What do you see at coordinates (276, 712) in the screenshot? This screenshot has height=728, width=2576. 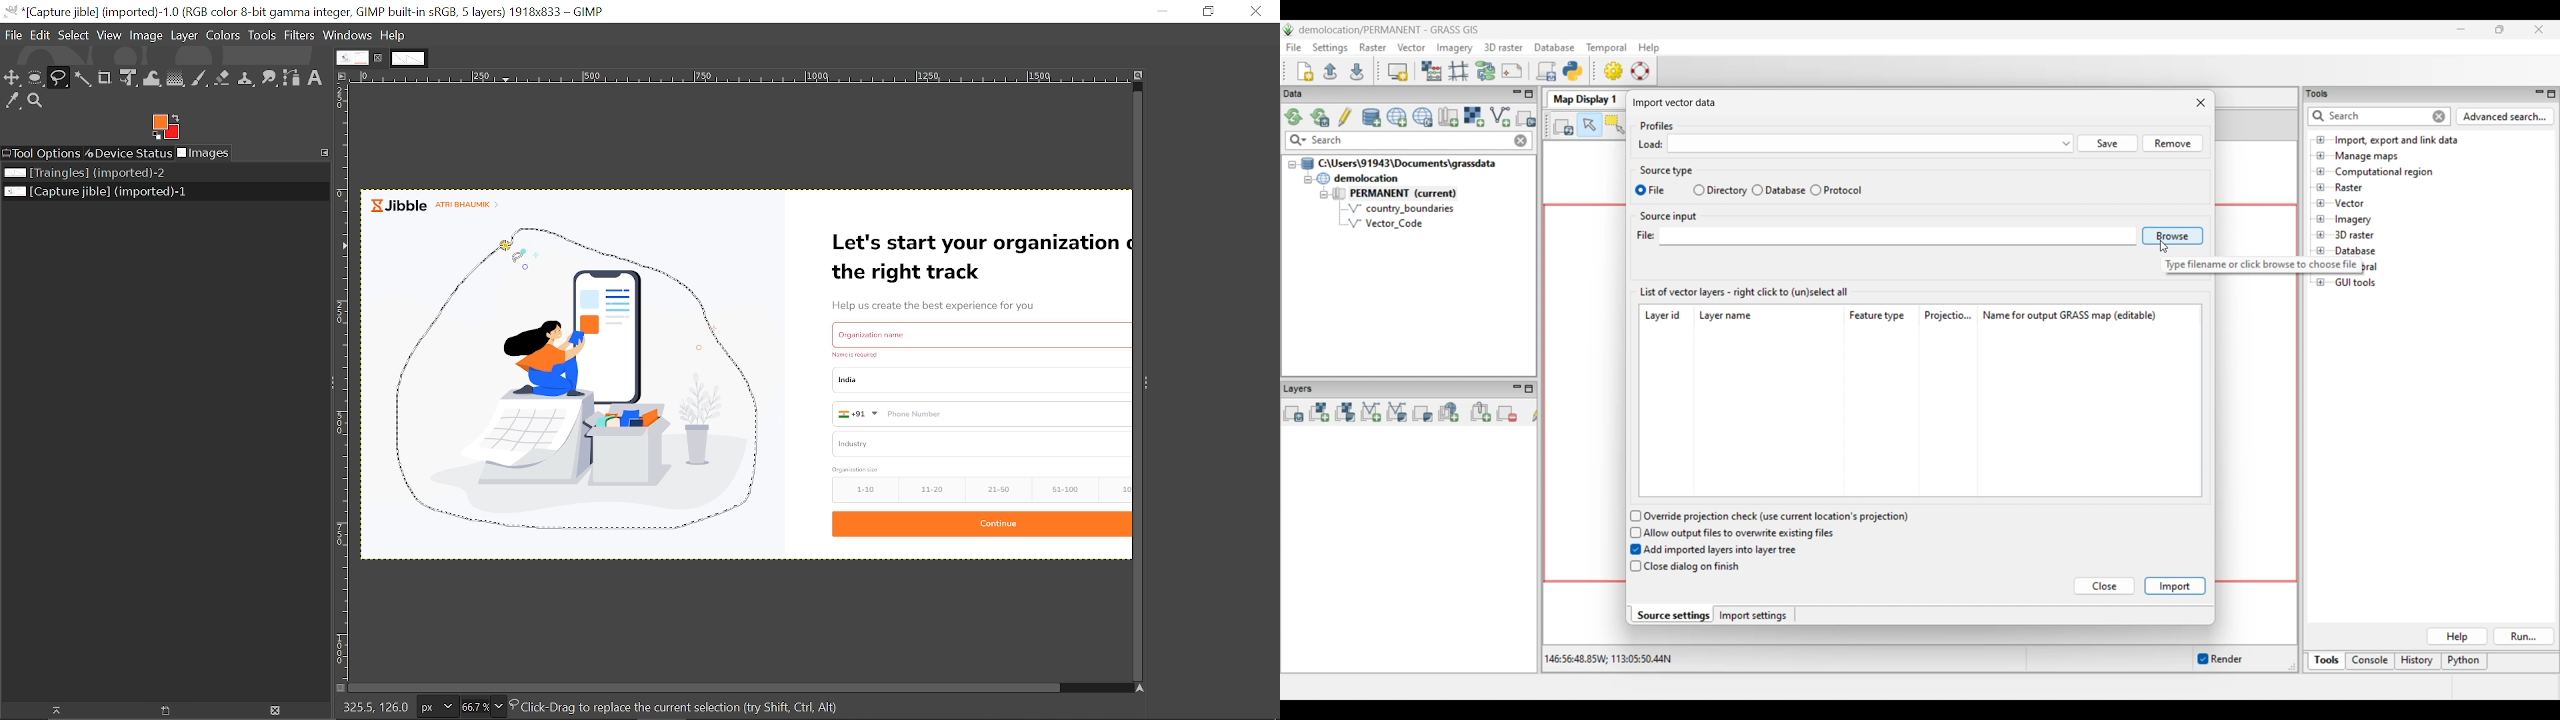 I see `Delete this image` at bounding box center [276, 712].